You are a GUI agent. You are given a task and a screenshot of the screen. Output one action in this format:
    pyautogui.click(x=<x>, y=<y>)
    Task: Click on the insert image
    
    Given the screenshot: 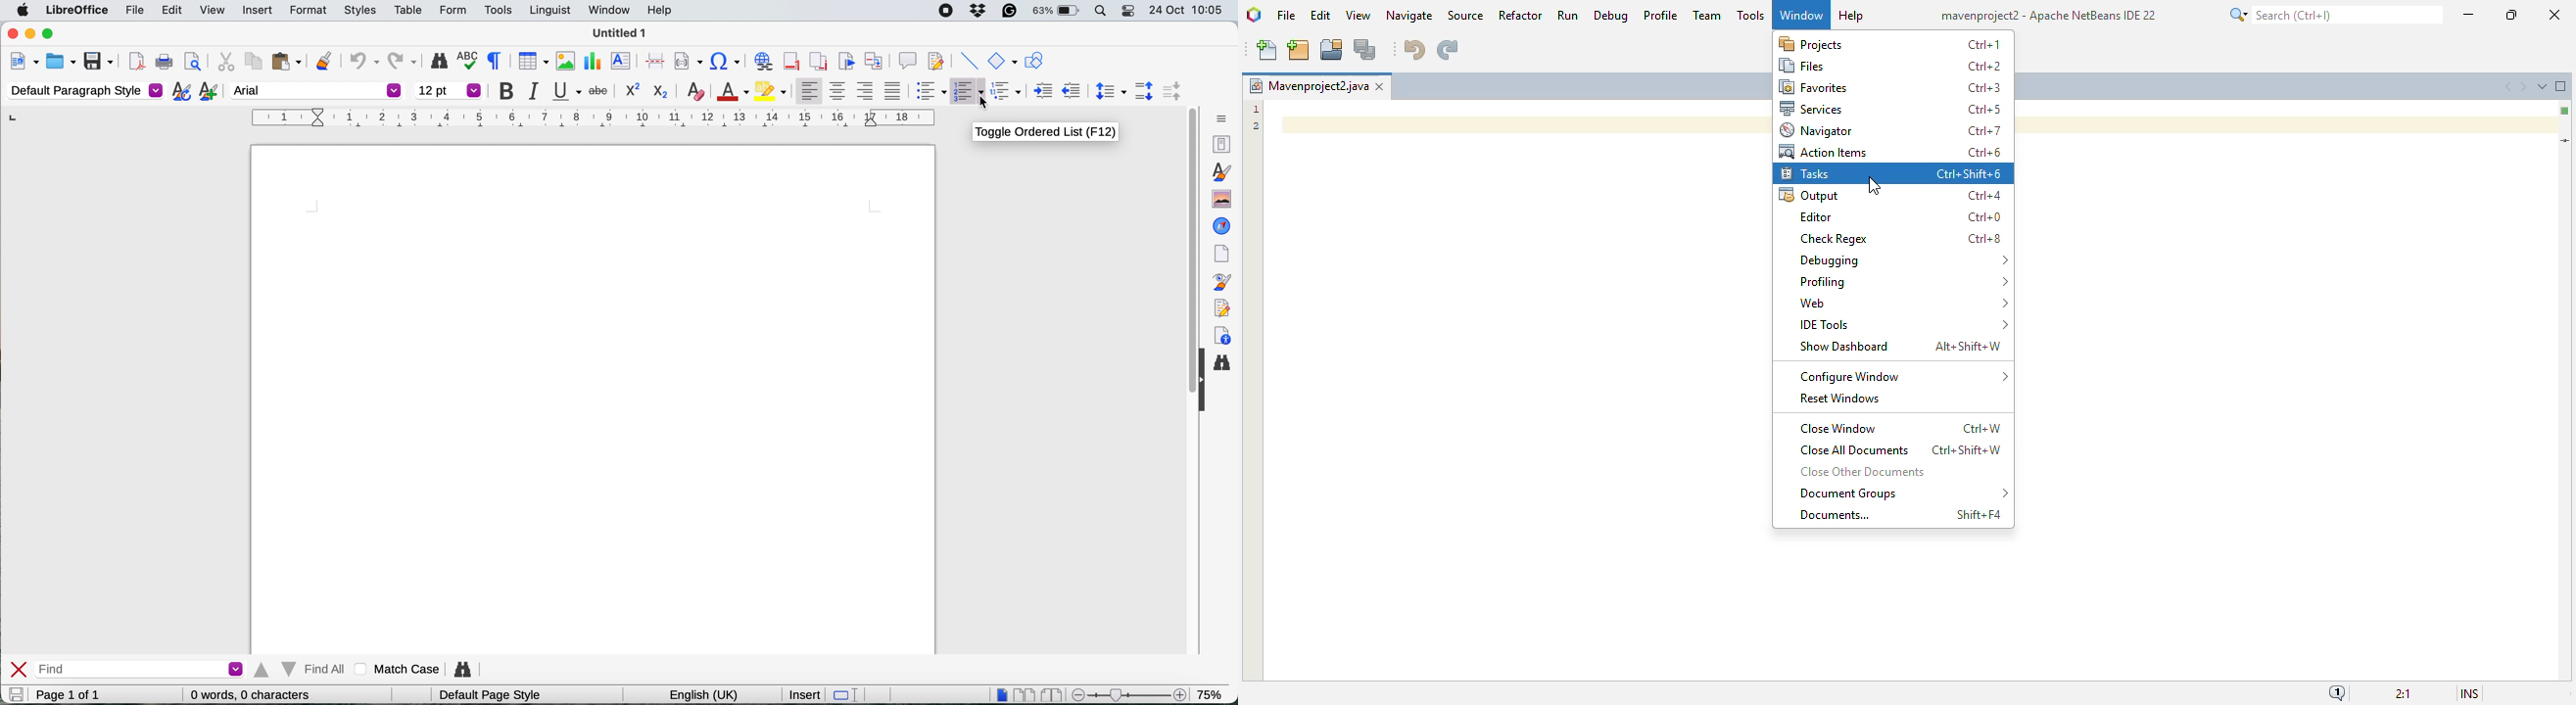 What is the action you would take?
    pyautogui.click(x=564, y=60)
    